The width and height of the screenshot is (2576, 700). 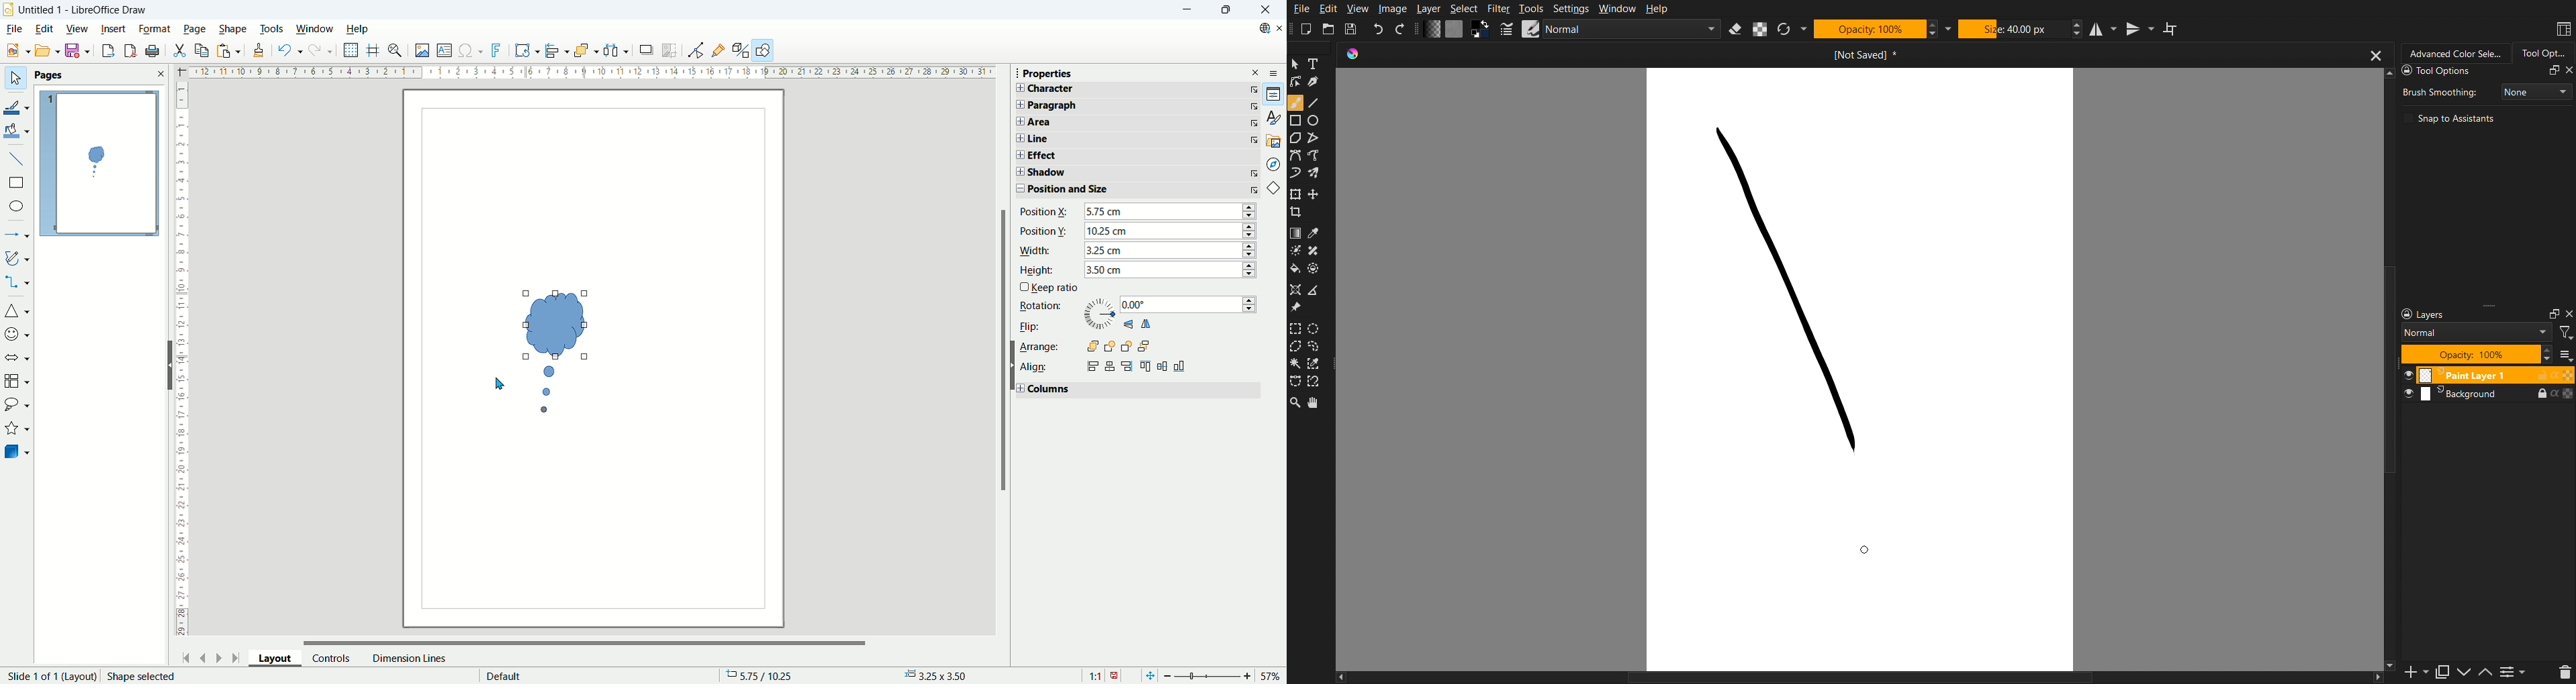 I want to click on Alpha, so click(x=1761, y=29).